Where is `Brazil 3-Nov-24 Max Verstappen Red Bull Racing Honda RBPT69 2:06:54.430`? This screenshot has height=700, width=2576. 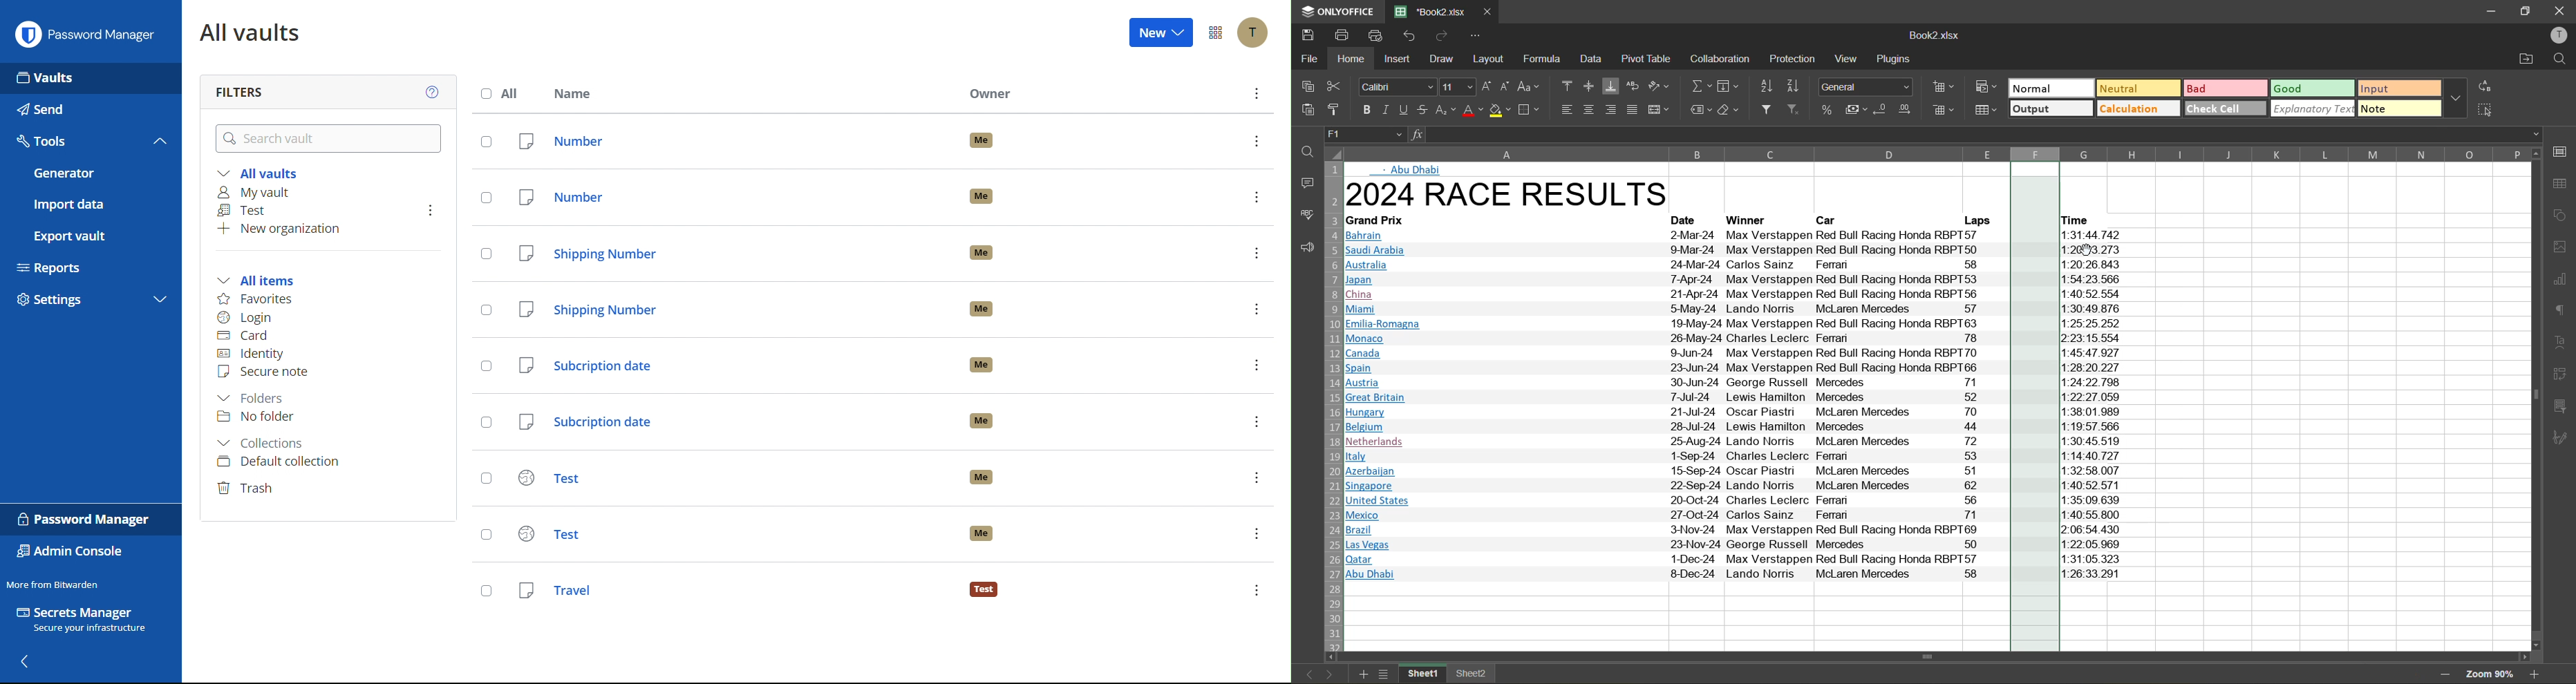
Brazil 3-Nov-24 Max Verstappen Red Bull Racing Honda RBPT69 2:06:54.430 is located at coordinates (1667, 530).